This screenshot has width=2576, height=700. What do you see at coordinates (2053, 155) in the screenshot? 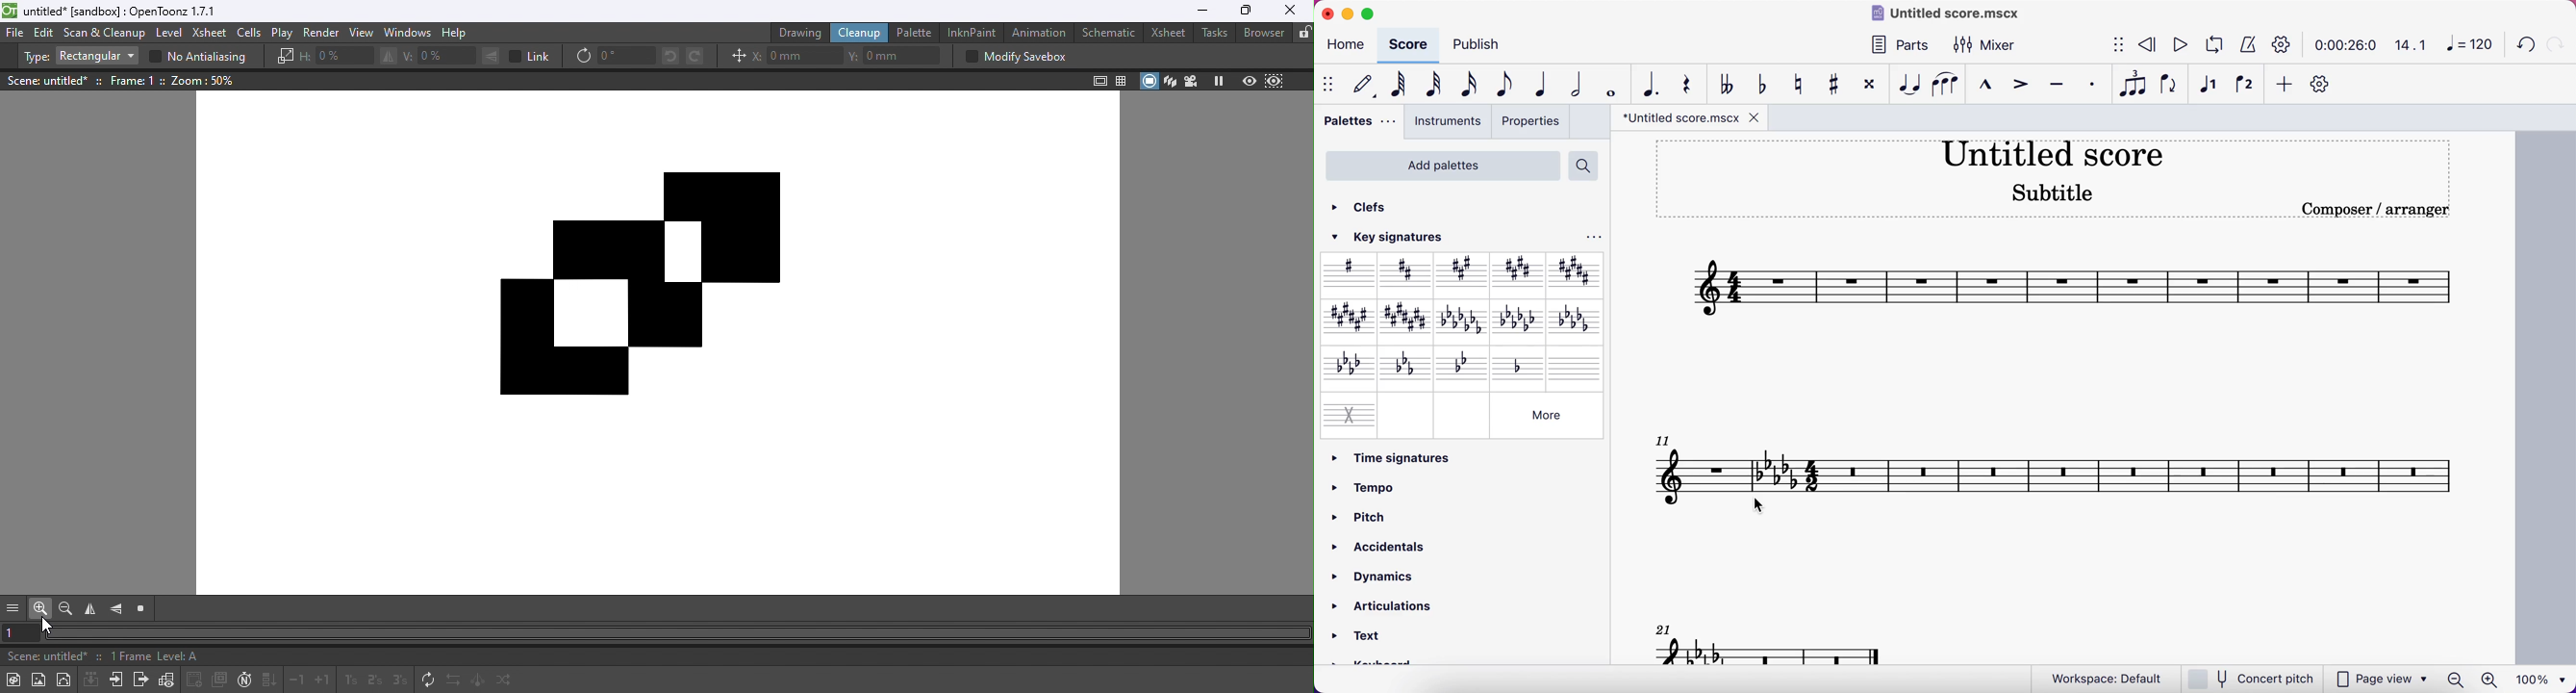
I see `title score` at bounding box center [2053, 155].